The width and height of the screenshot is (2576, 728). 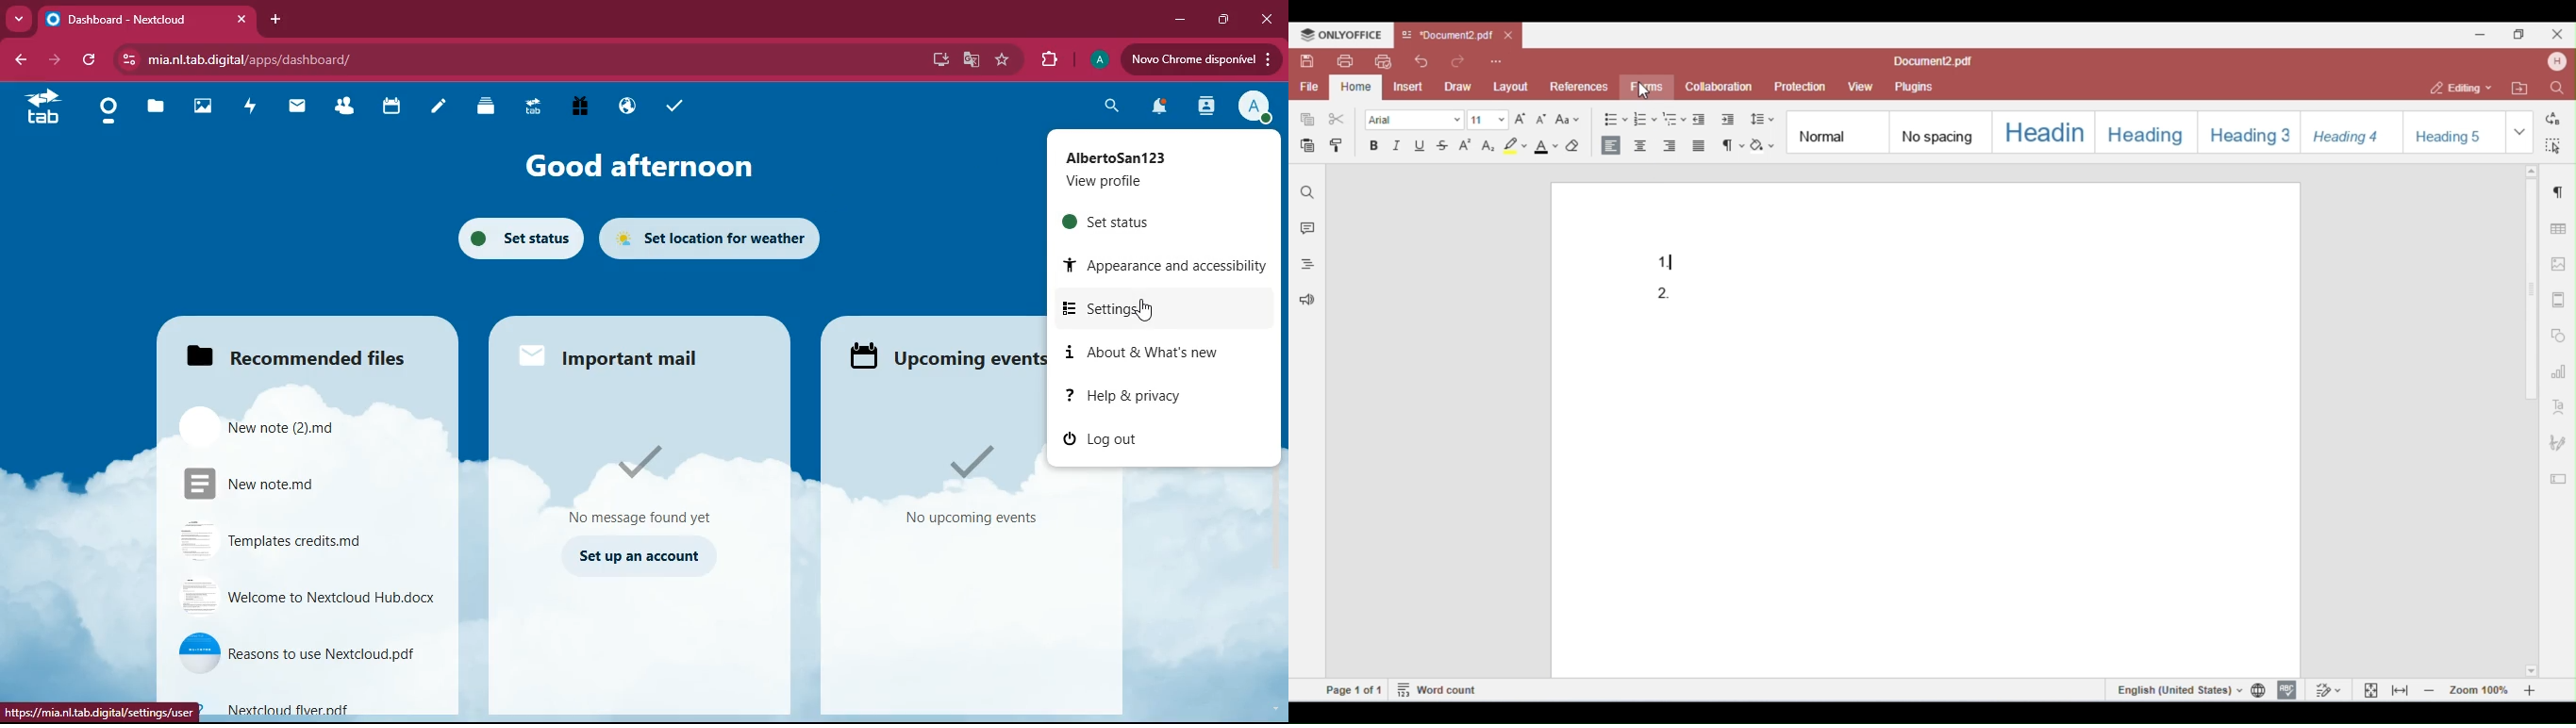 I want to click on more, so click(x=21, y=21).